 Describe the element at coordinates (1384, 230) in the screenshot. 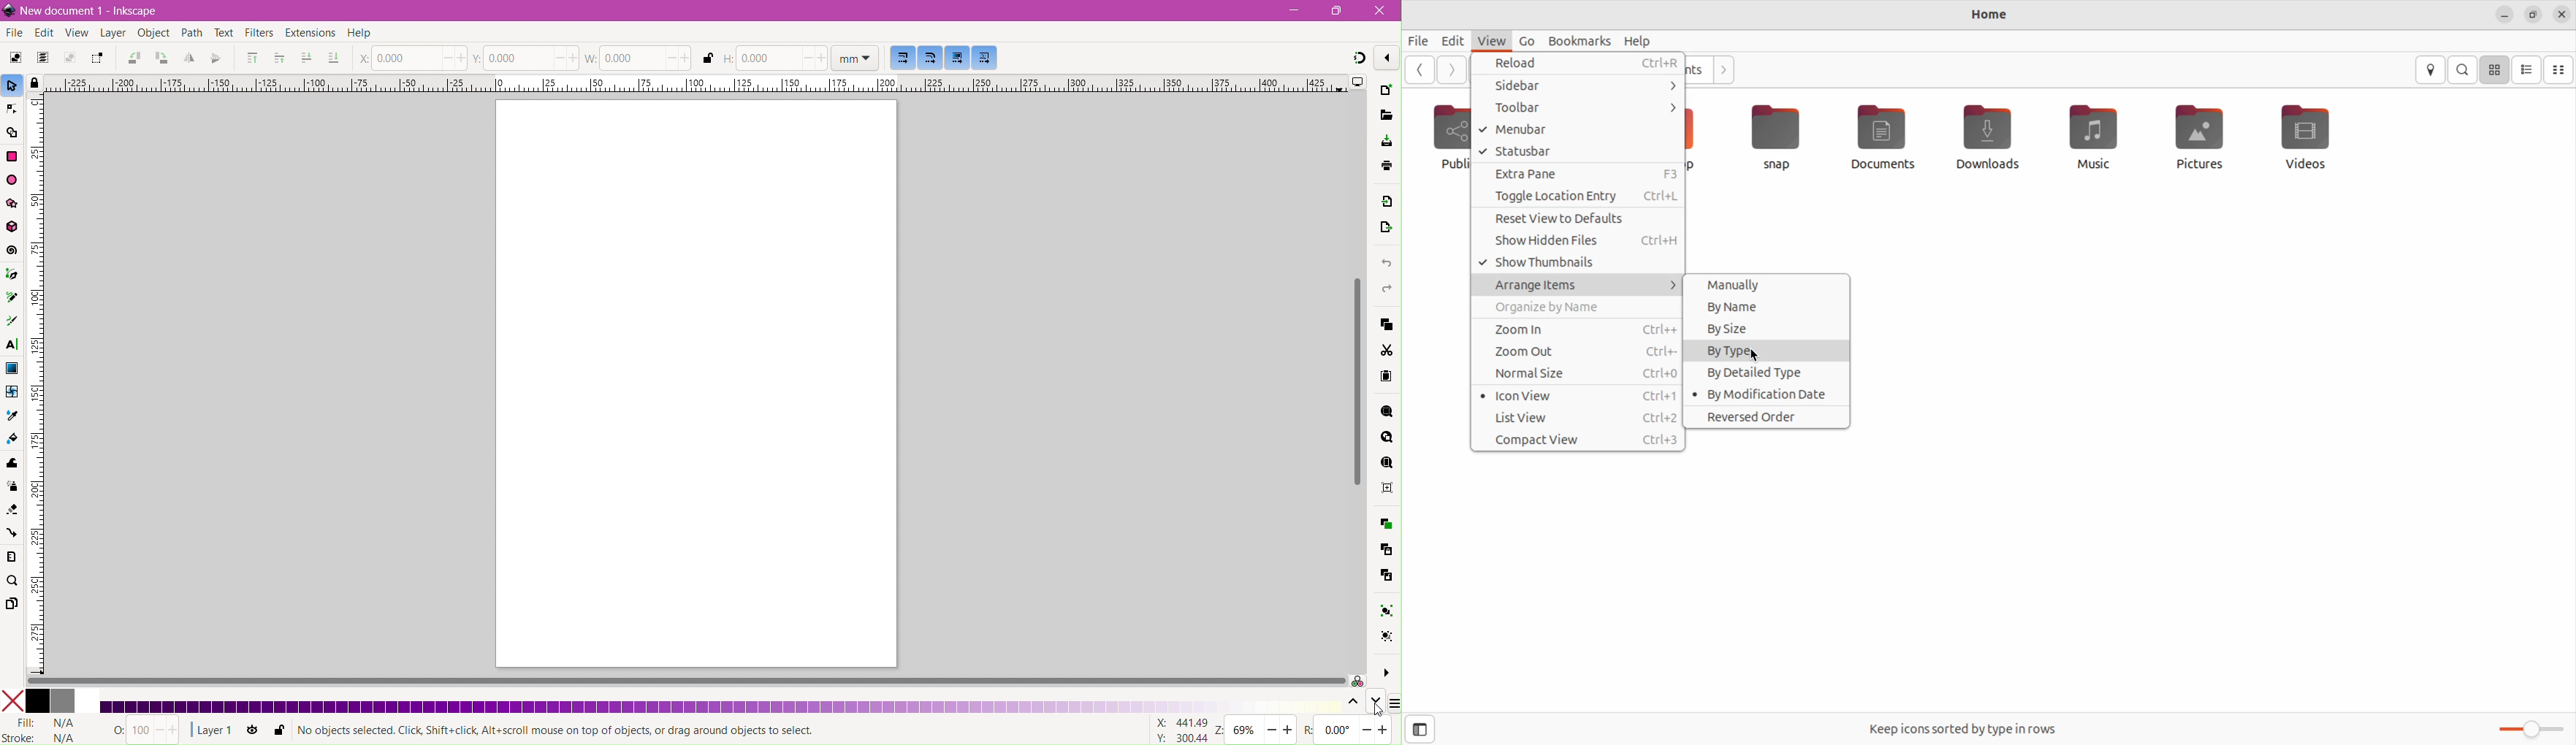

I see `Open Export` at that location.